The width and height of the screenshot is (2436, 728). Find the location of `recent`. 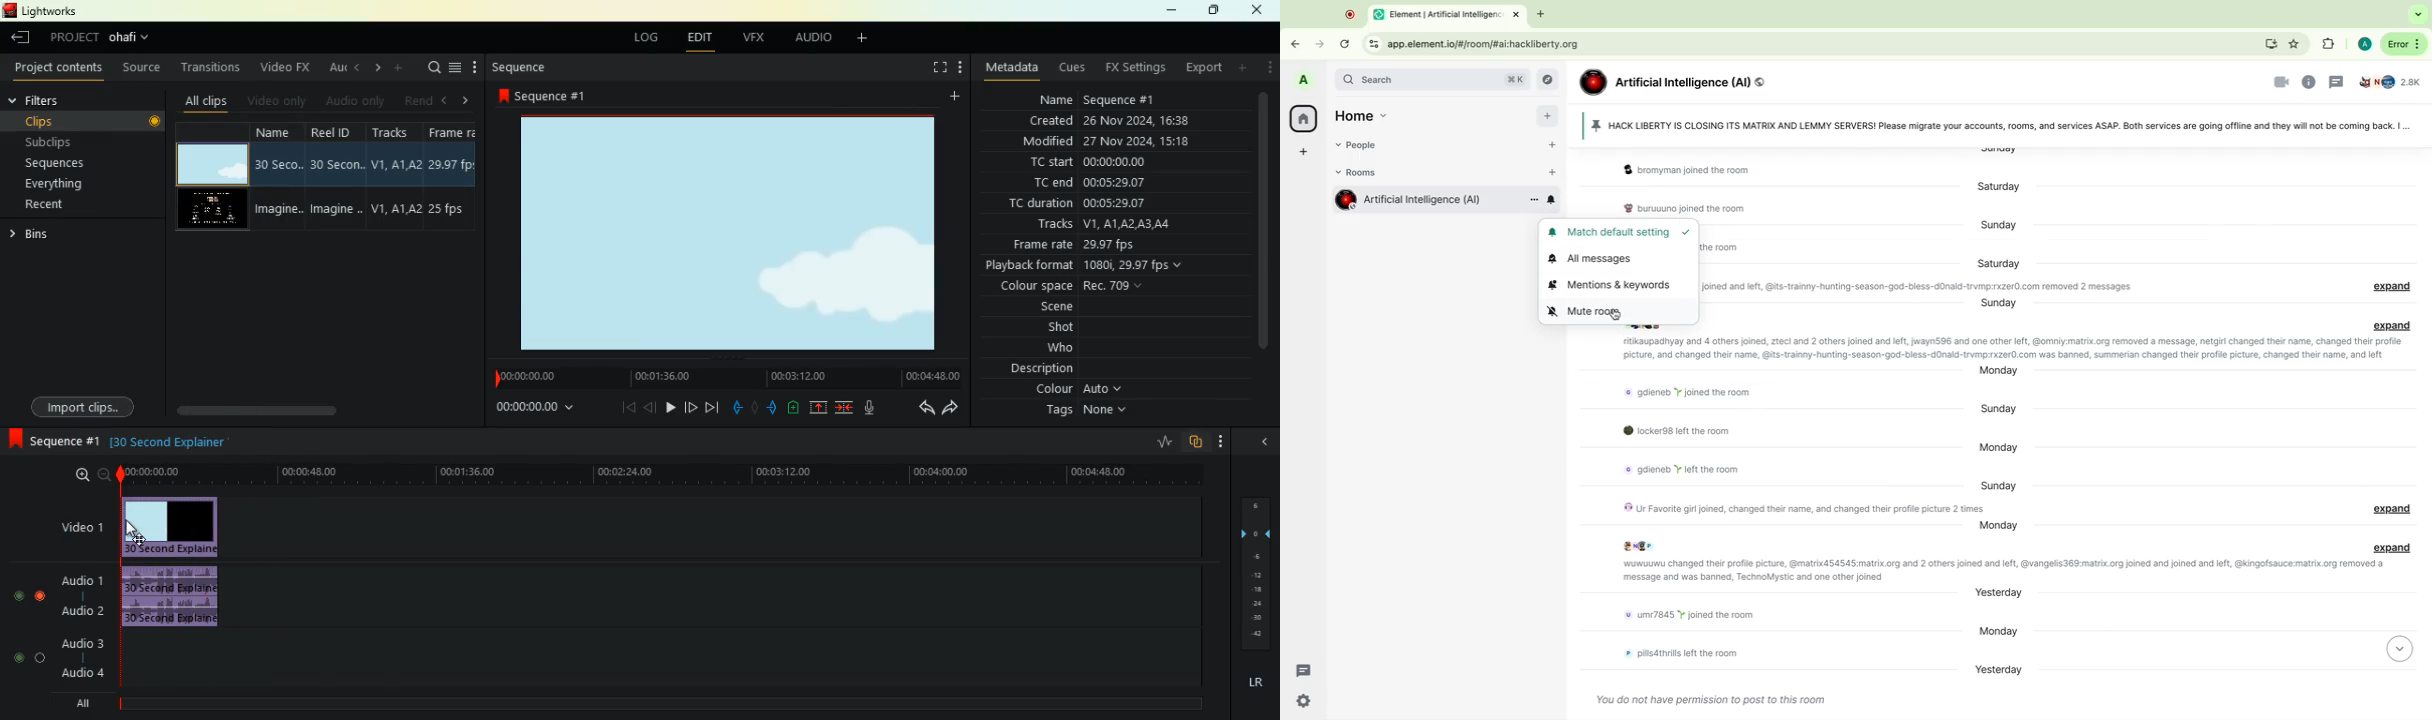

recent is located at coordinates (61, 204).